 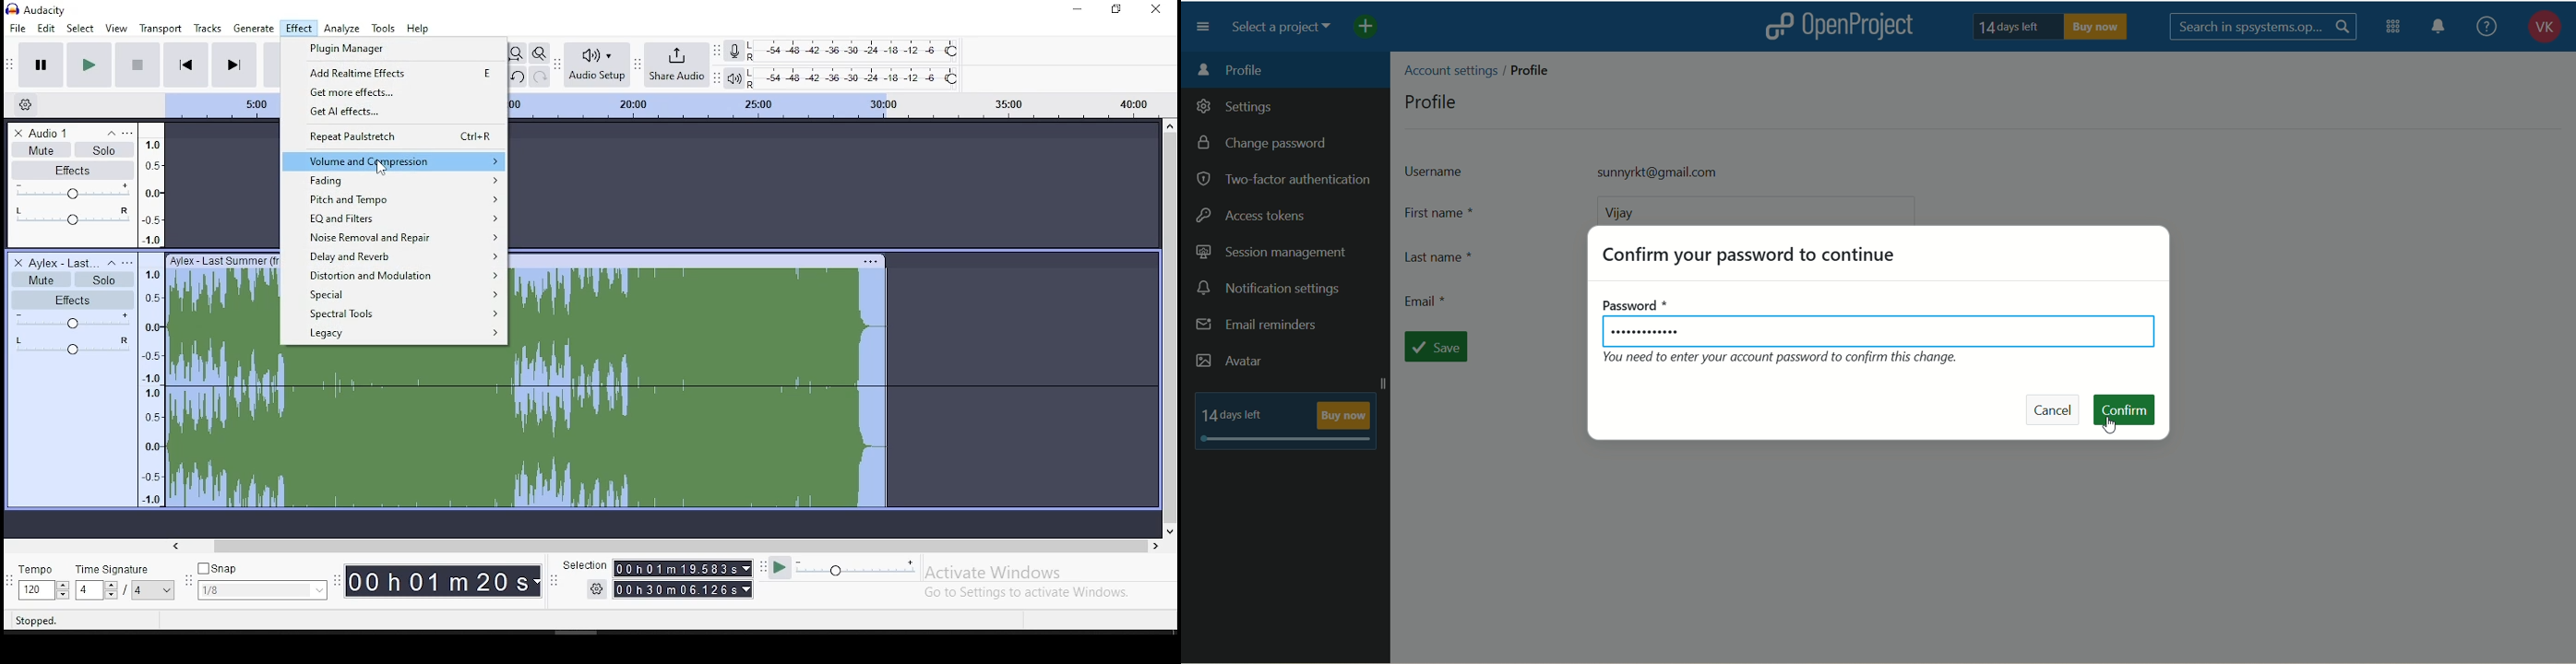 I want to click on timeline options, so click(x=25, y=105).